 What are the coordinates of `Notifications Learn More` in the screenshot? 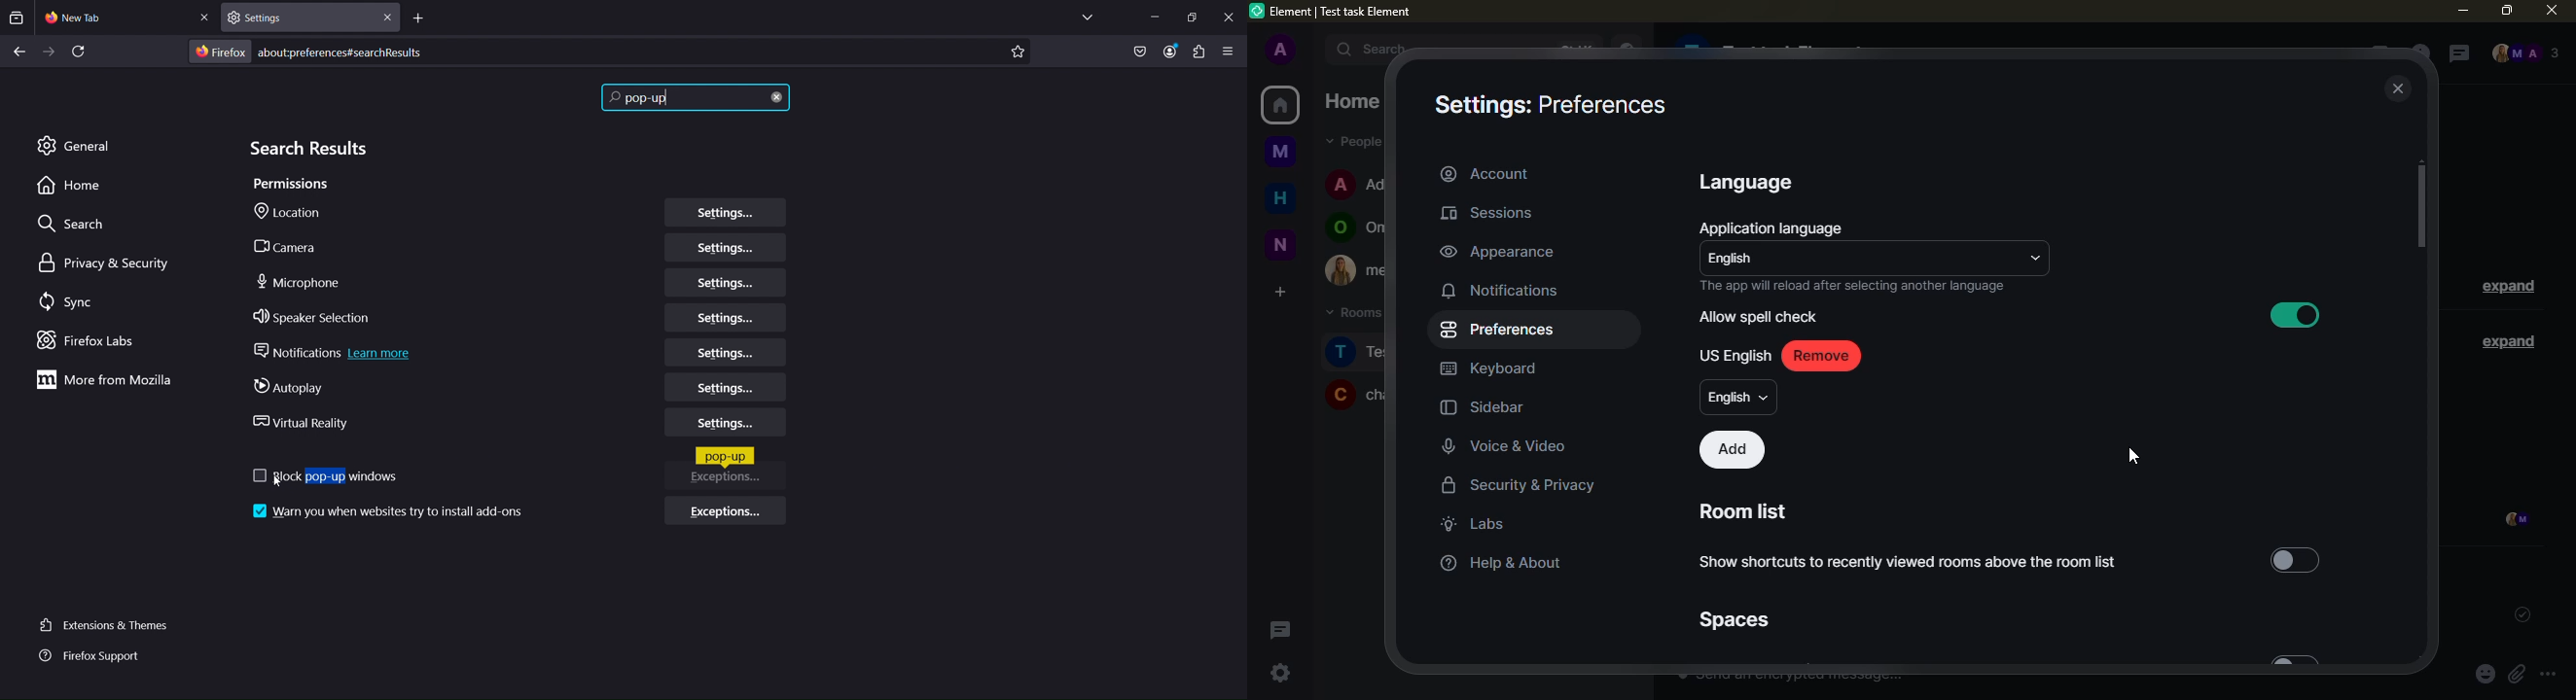 It's located at (334, 354).